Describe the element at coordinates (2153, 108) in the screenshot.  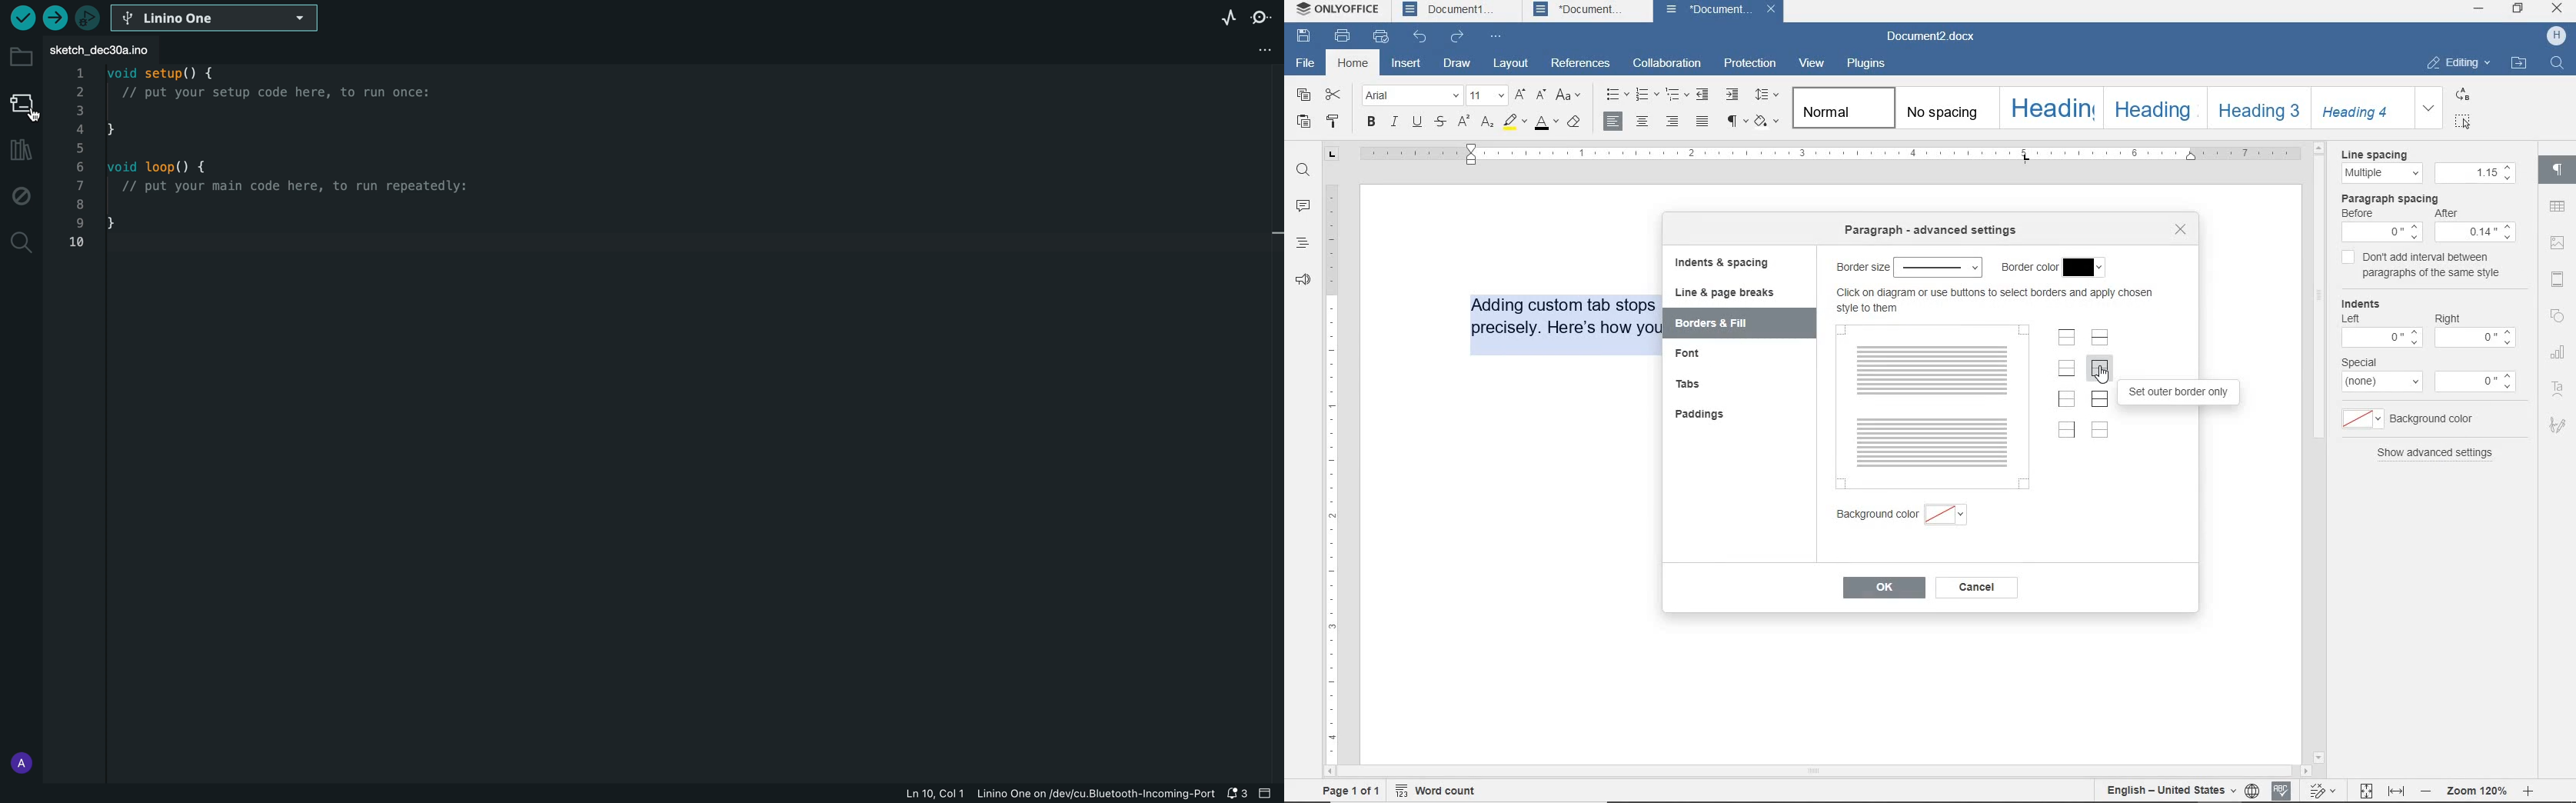
I see `heading 2` at that location.